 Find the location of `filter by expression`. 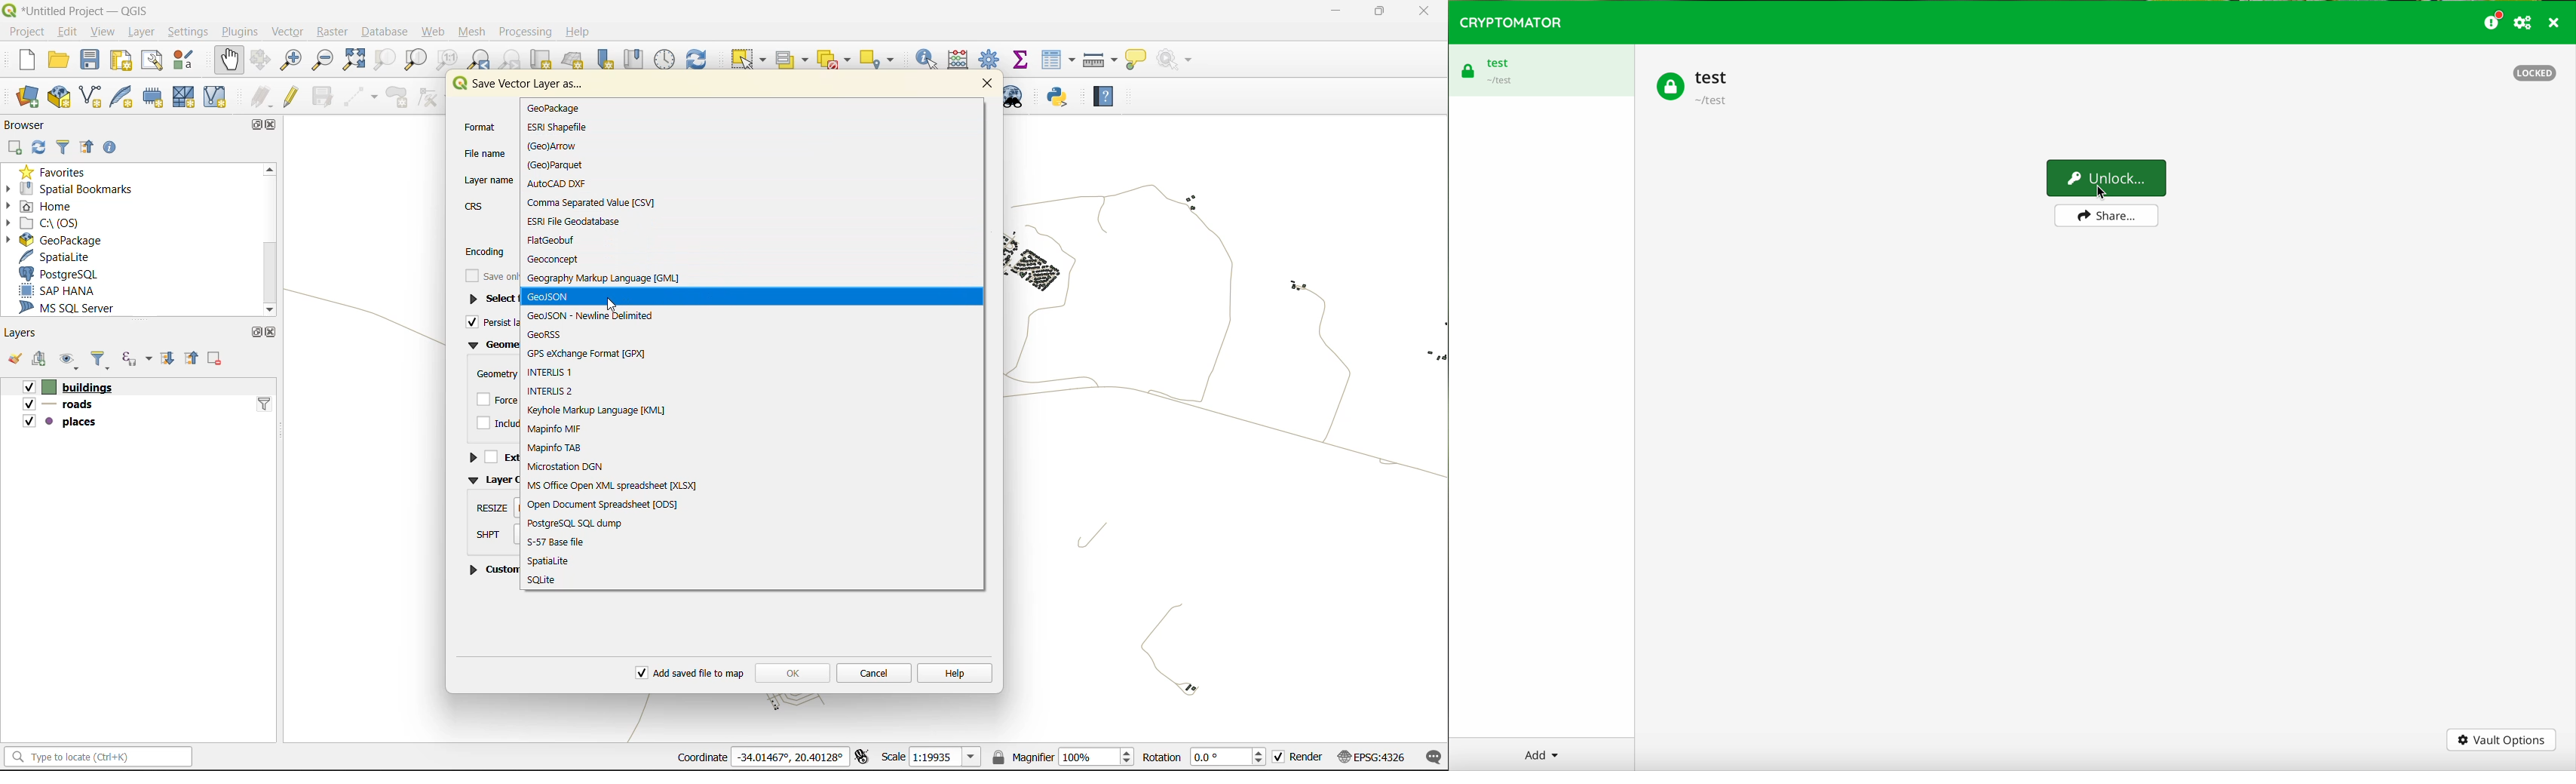

filter by expression is located at coordinates (136, 360).